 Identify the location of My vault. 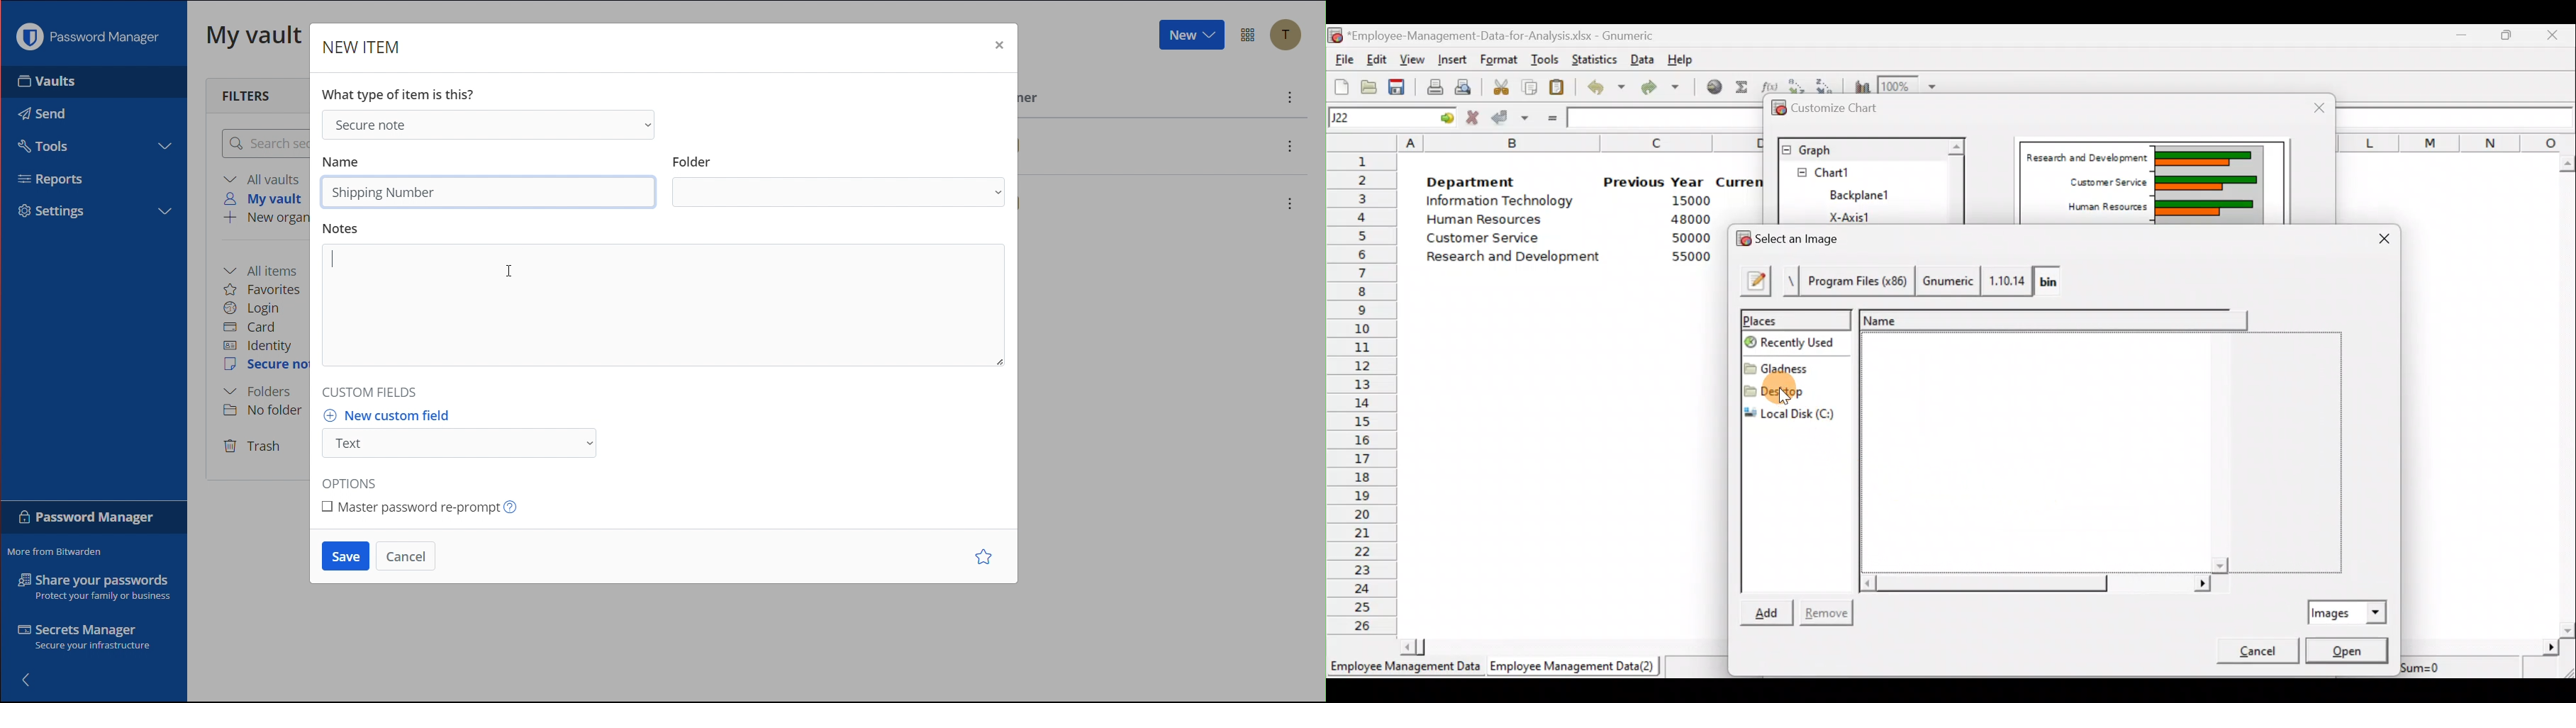
(267, 198).